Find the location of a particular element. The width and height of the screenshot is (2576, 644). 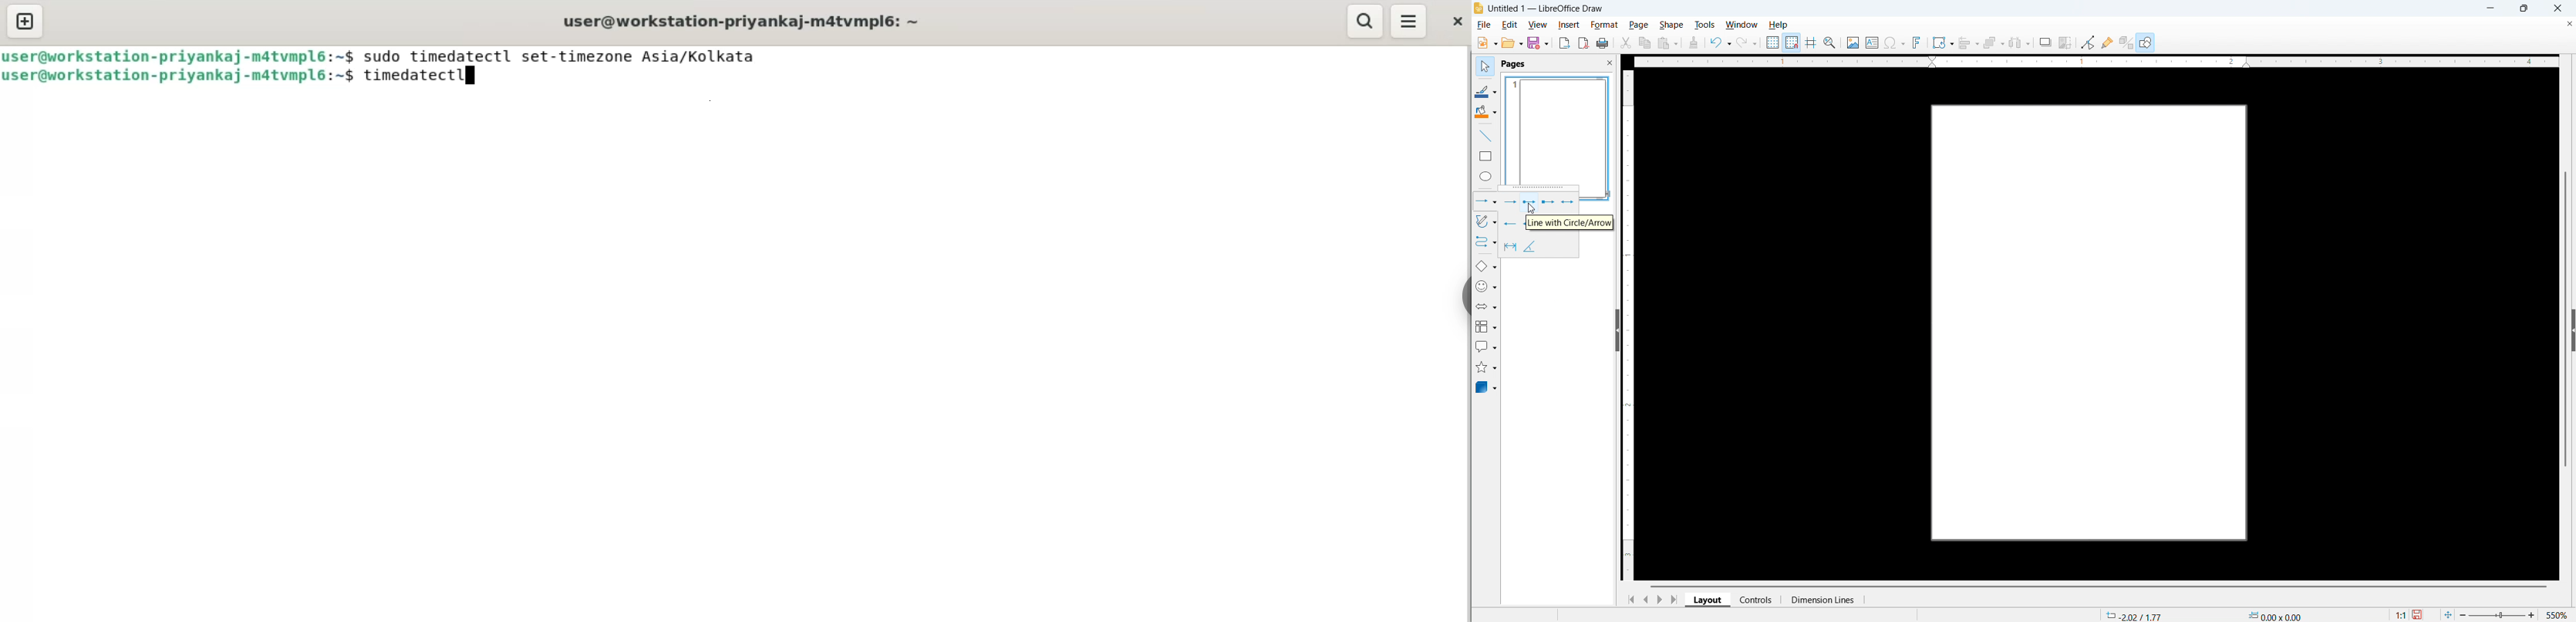

View  is located at coordinates (1538, 25).